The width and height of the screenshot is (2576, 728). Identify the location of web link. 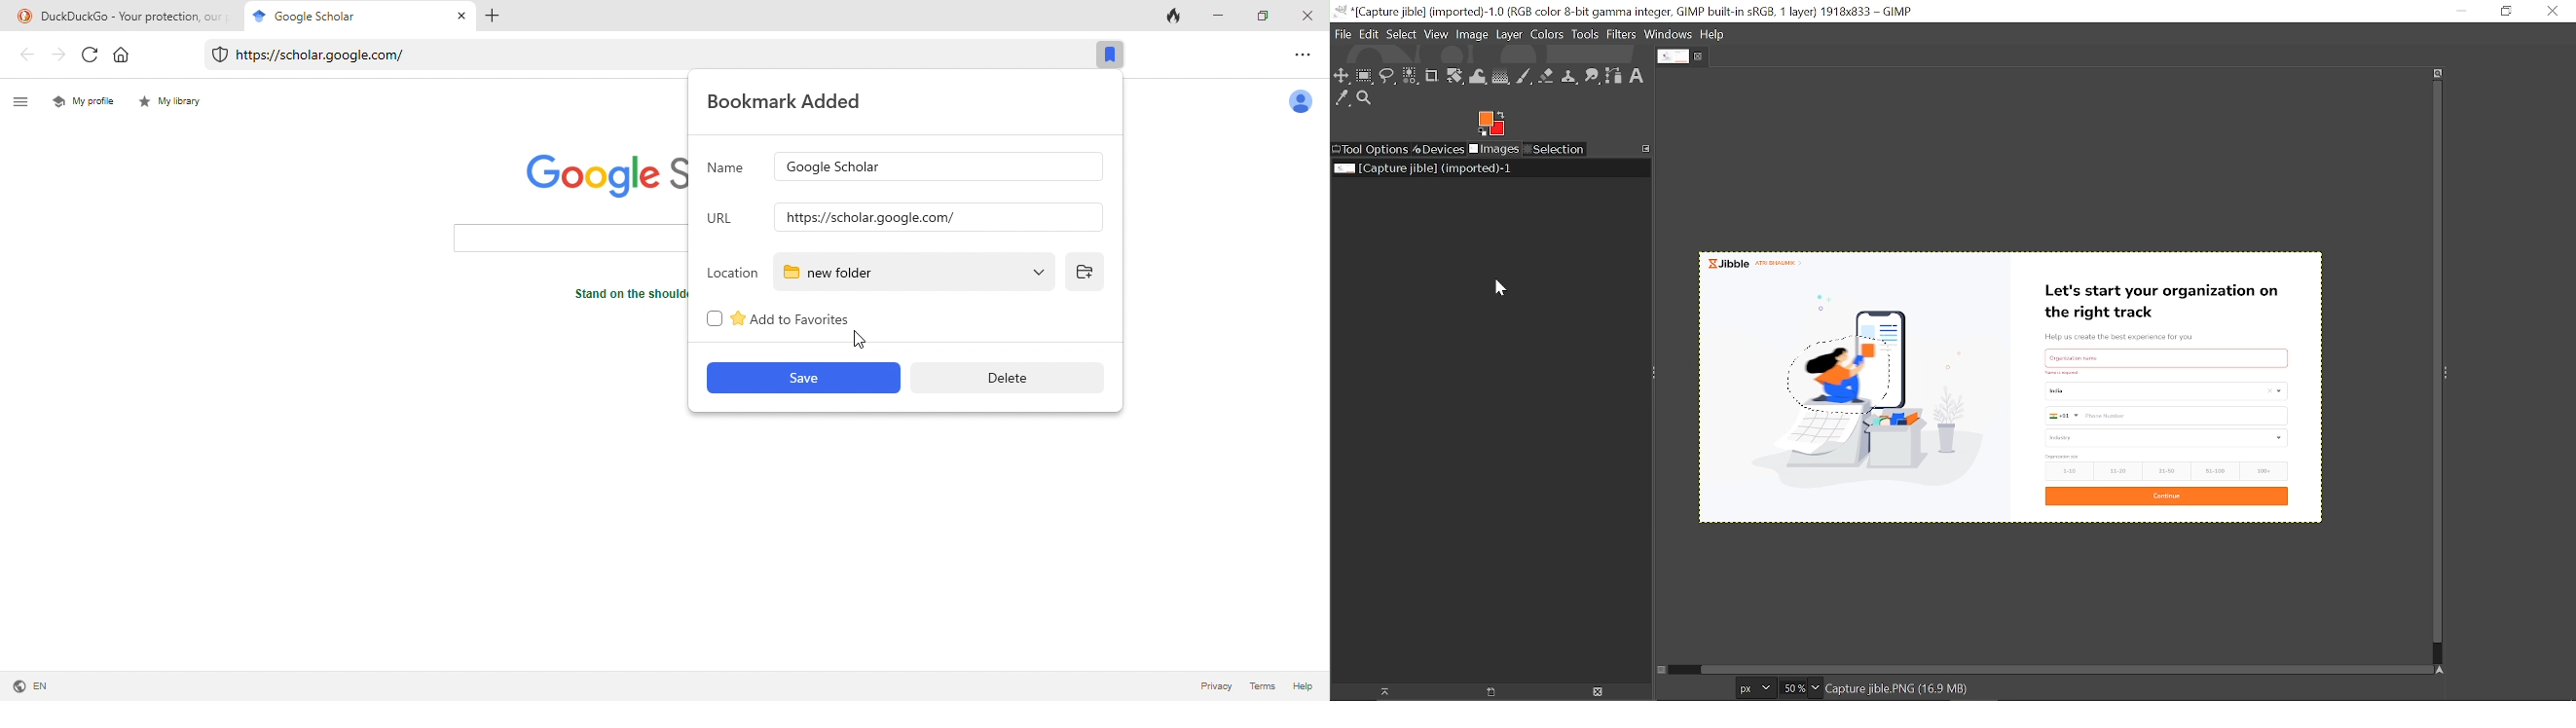
(640, 55).